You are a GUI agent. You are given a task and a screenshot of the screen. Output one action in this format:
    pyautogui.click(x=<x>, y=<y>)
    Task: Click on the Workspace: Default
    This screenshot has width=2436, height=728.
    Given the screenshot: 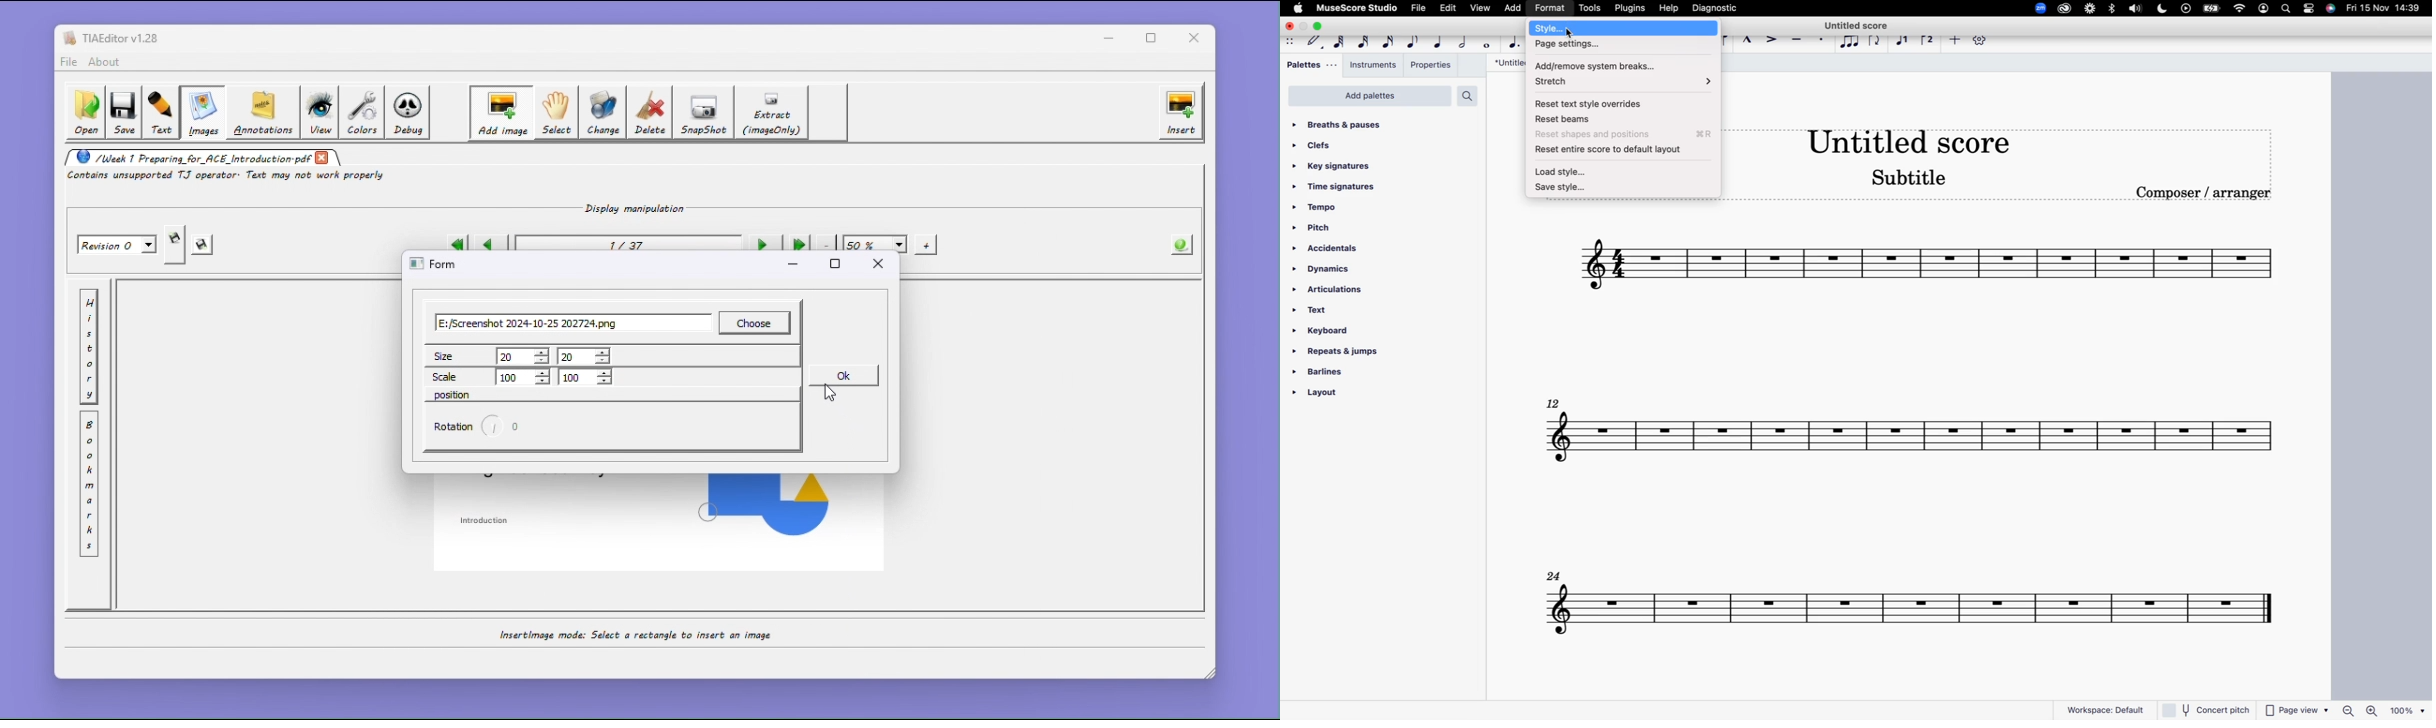 What is the action you would take?
    pyautogui.click(x=2106, y=708)
    